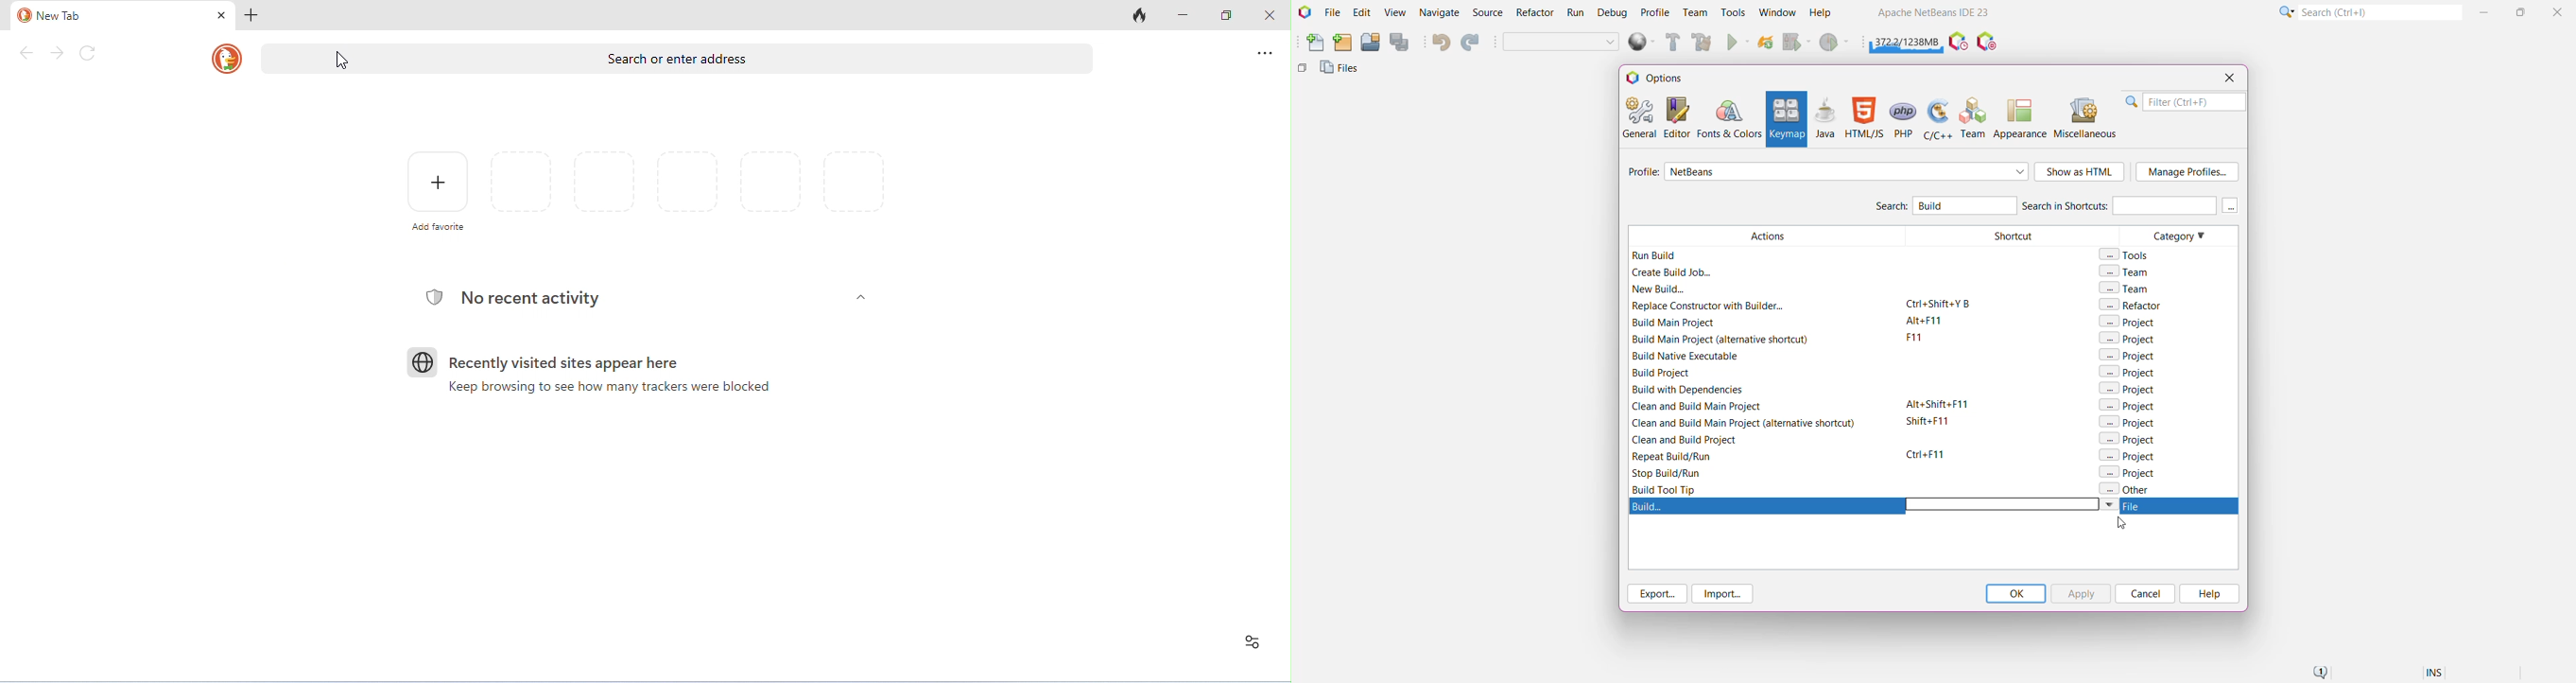 The height and width of the screenshot is (700, 2576). What do you see at coordinates (1138, 16) in the screenshot?
I see `close tabs and clear data` at bounding box center [1138, 16].